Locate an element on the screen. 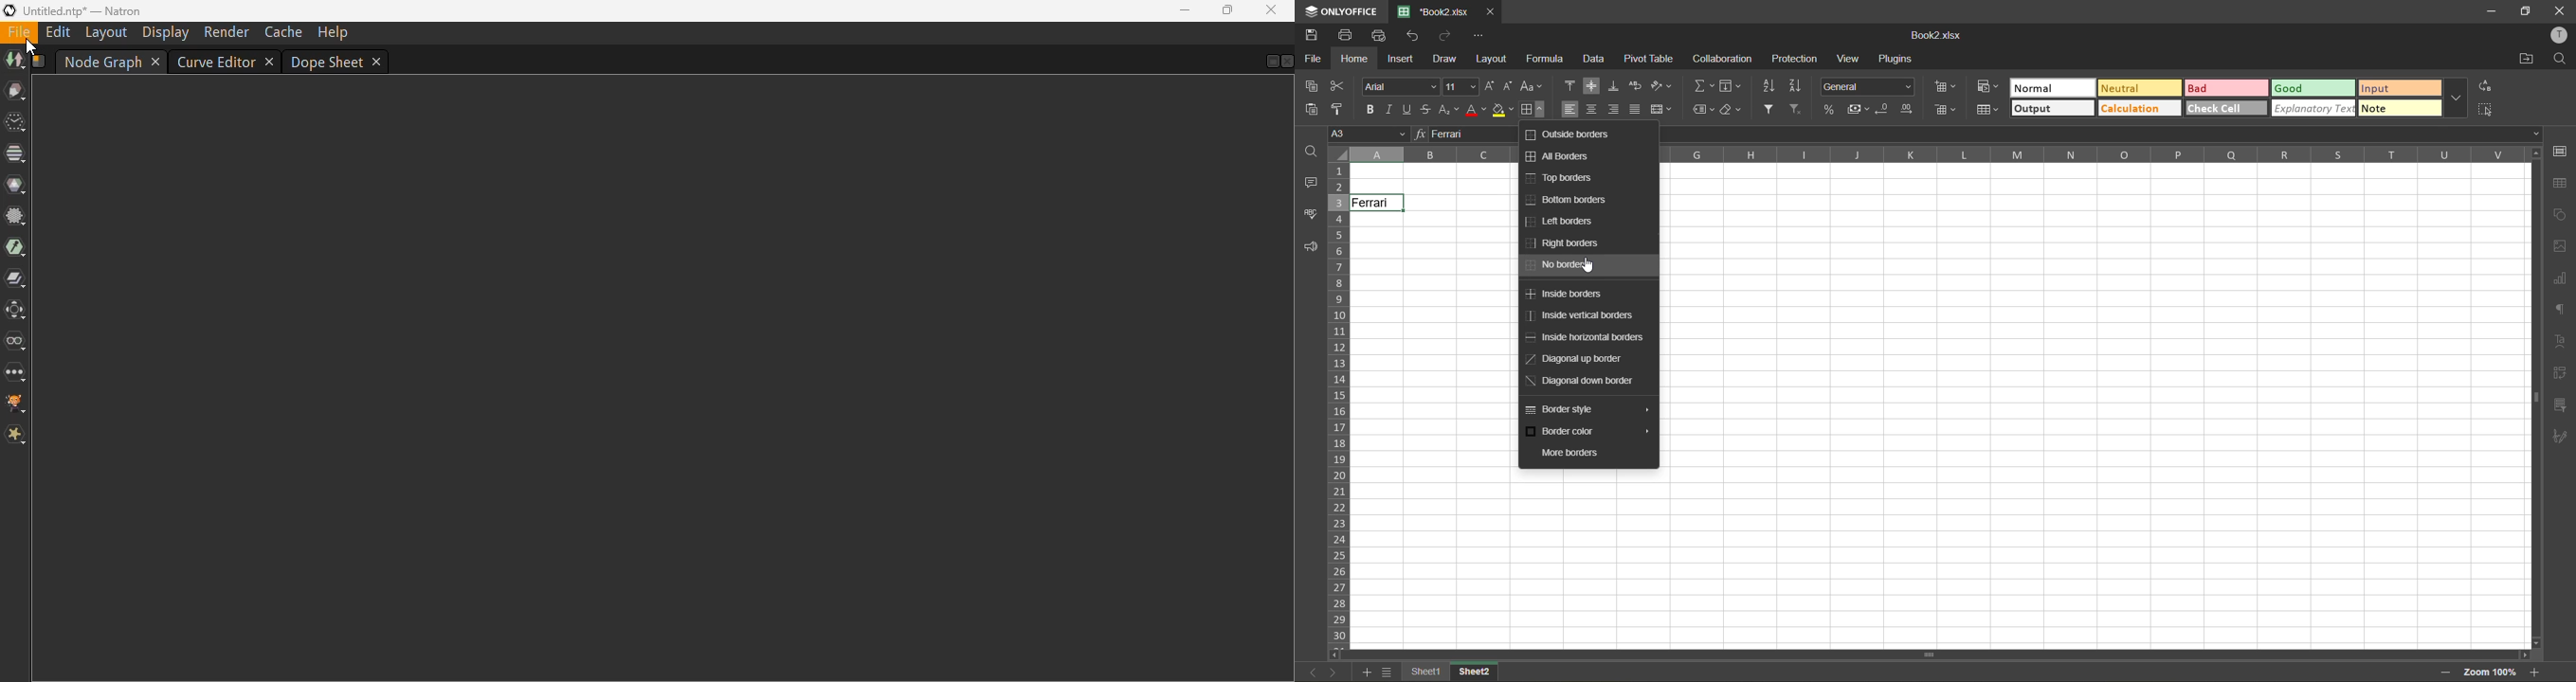  insert is located at coordinates (1401, 59).